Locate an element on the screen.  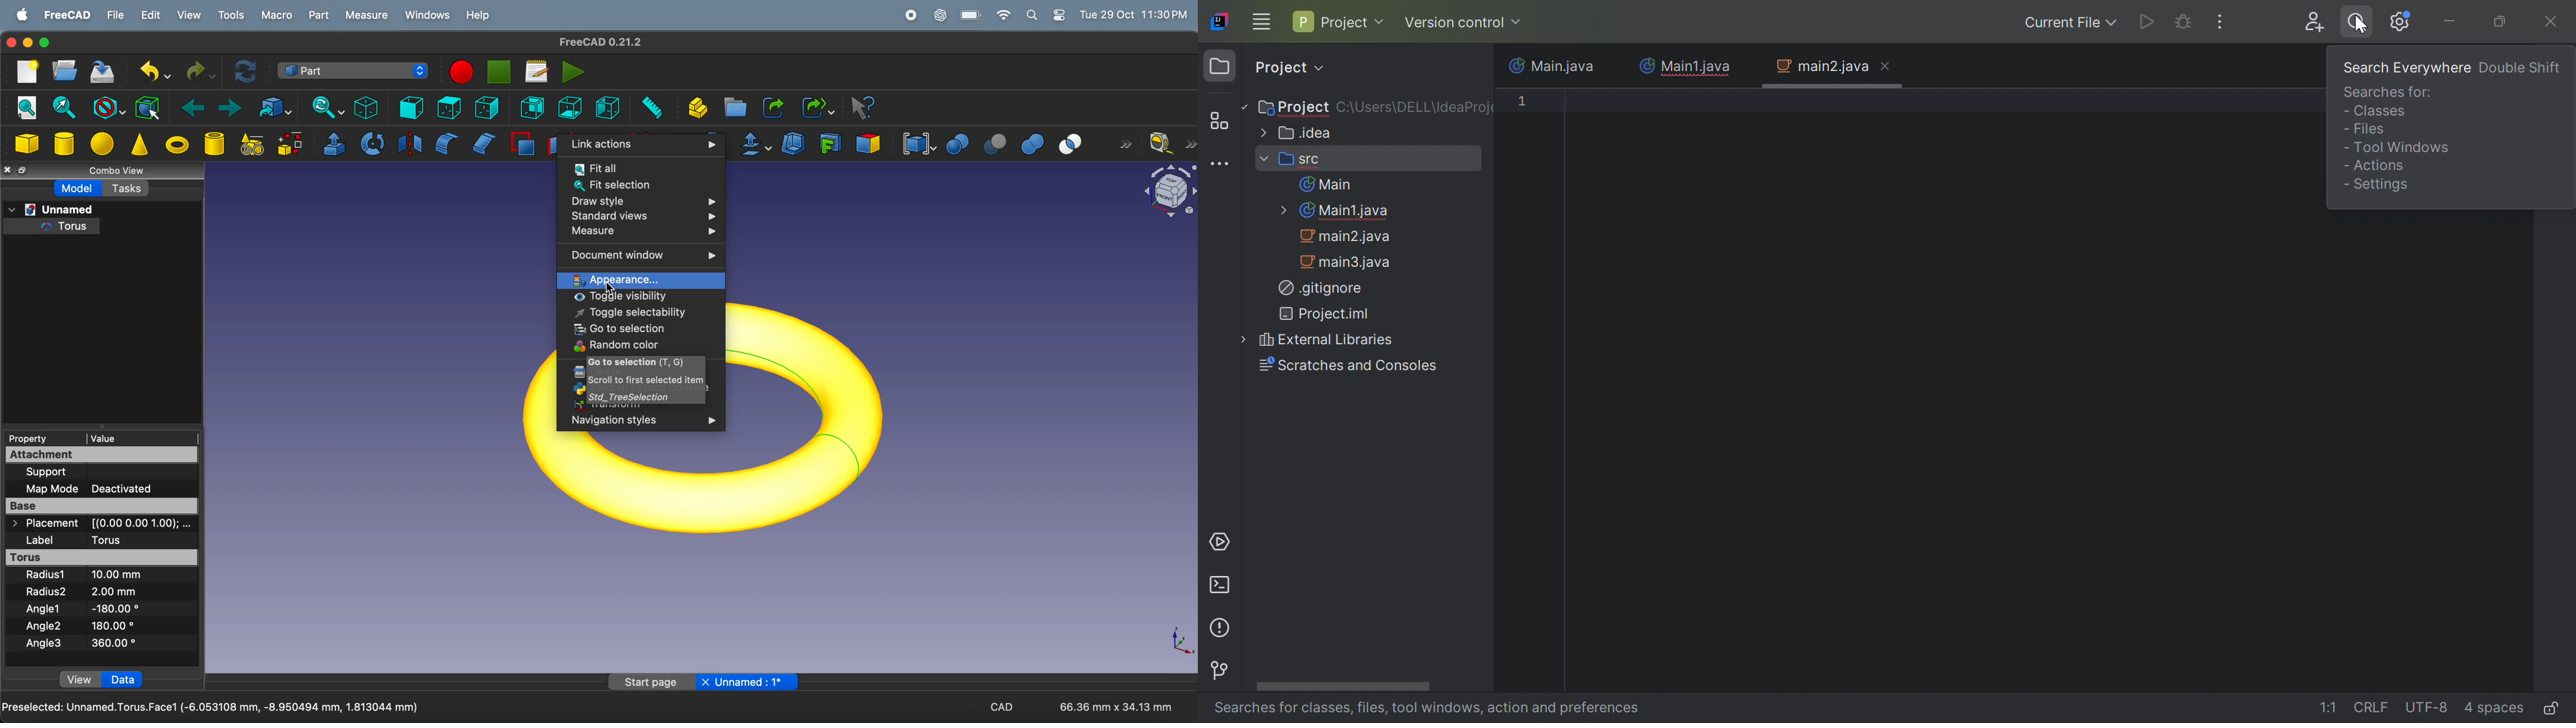
placements is located at coordinates (100, 523).